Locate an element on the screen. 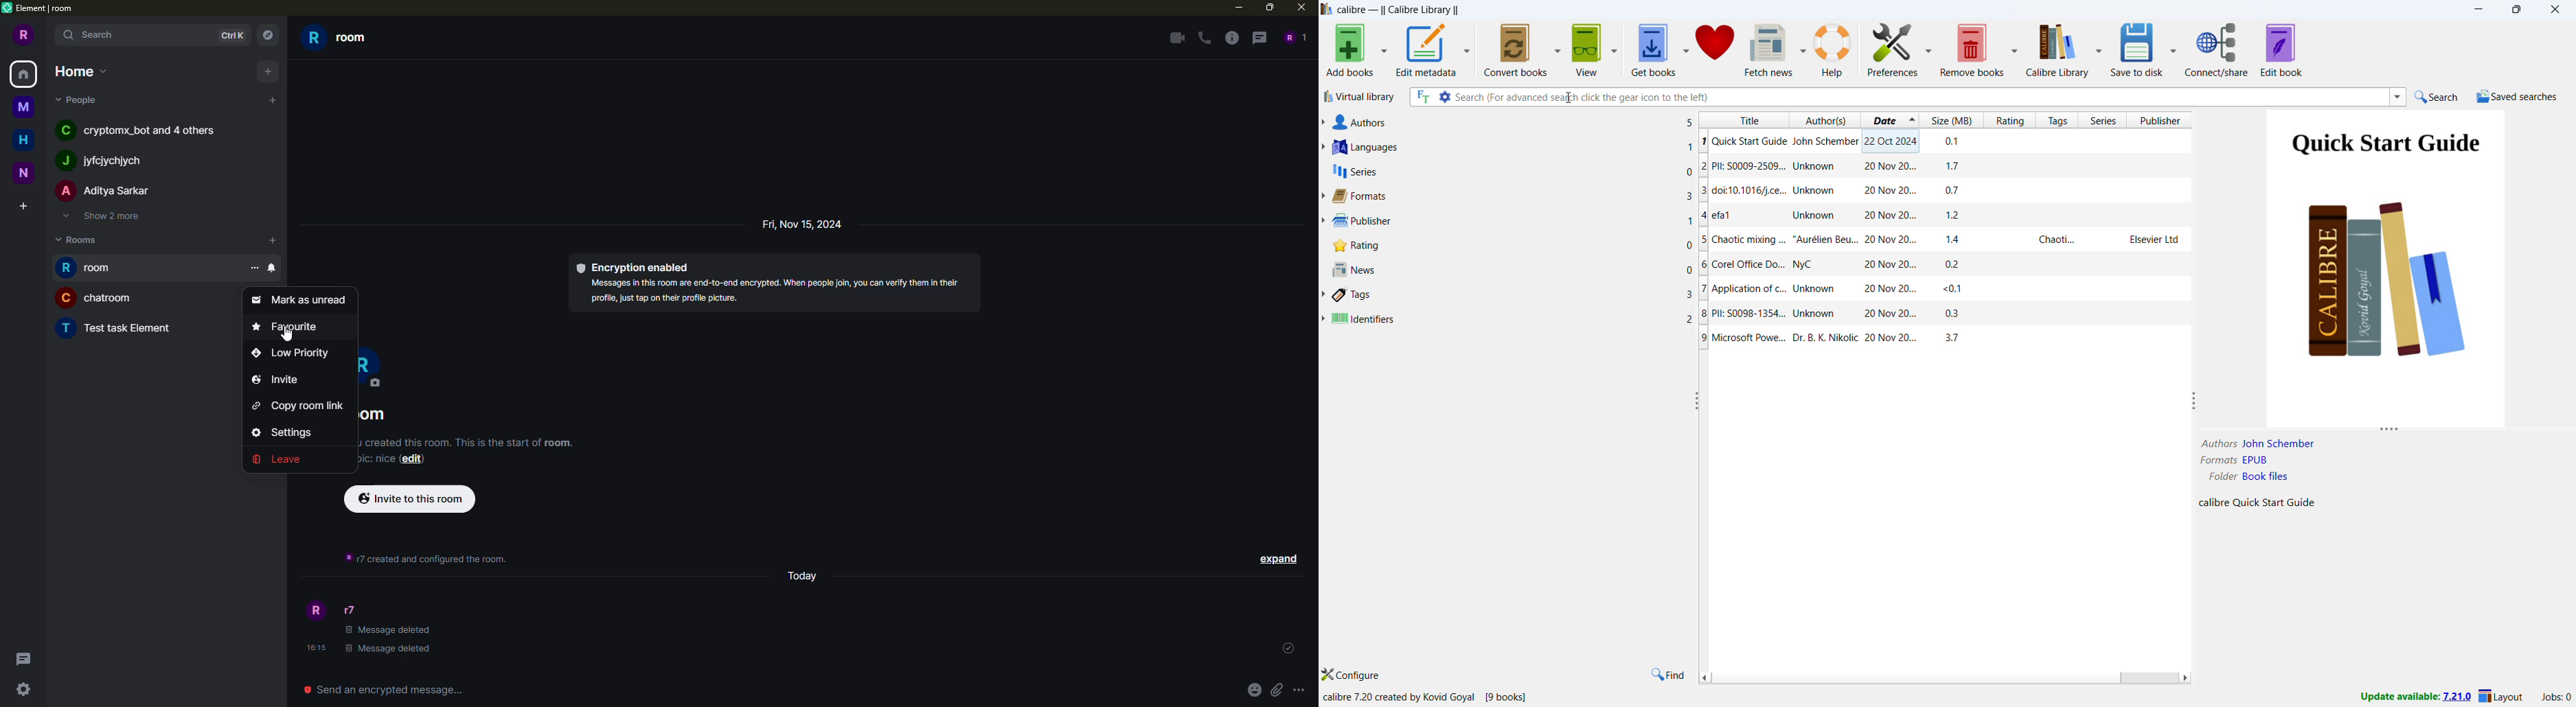 This screenshot has height=728, width=2576. Folder is located at coordinates (2215, 479).